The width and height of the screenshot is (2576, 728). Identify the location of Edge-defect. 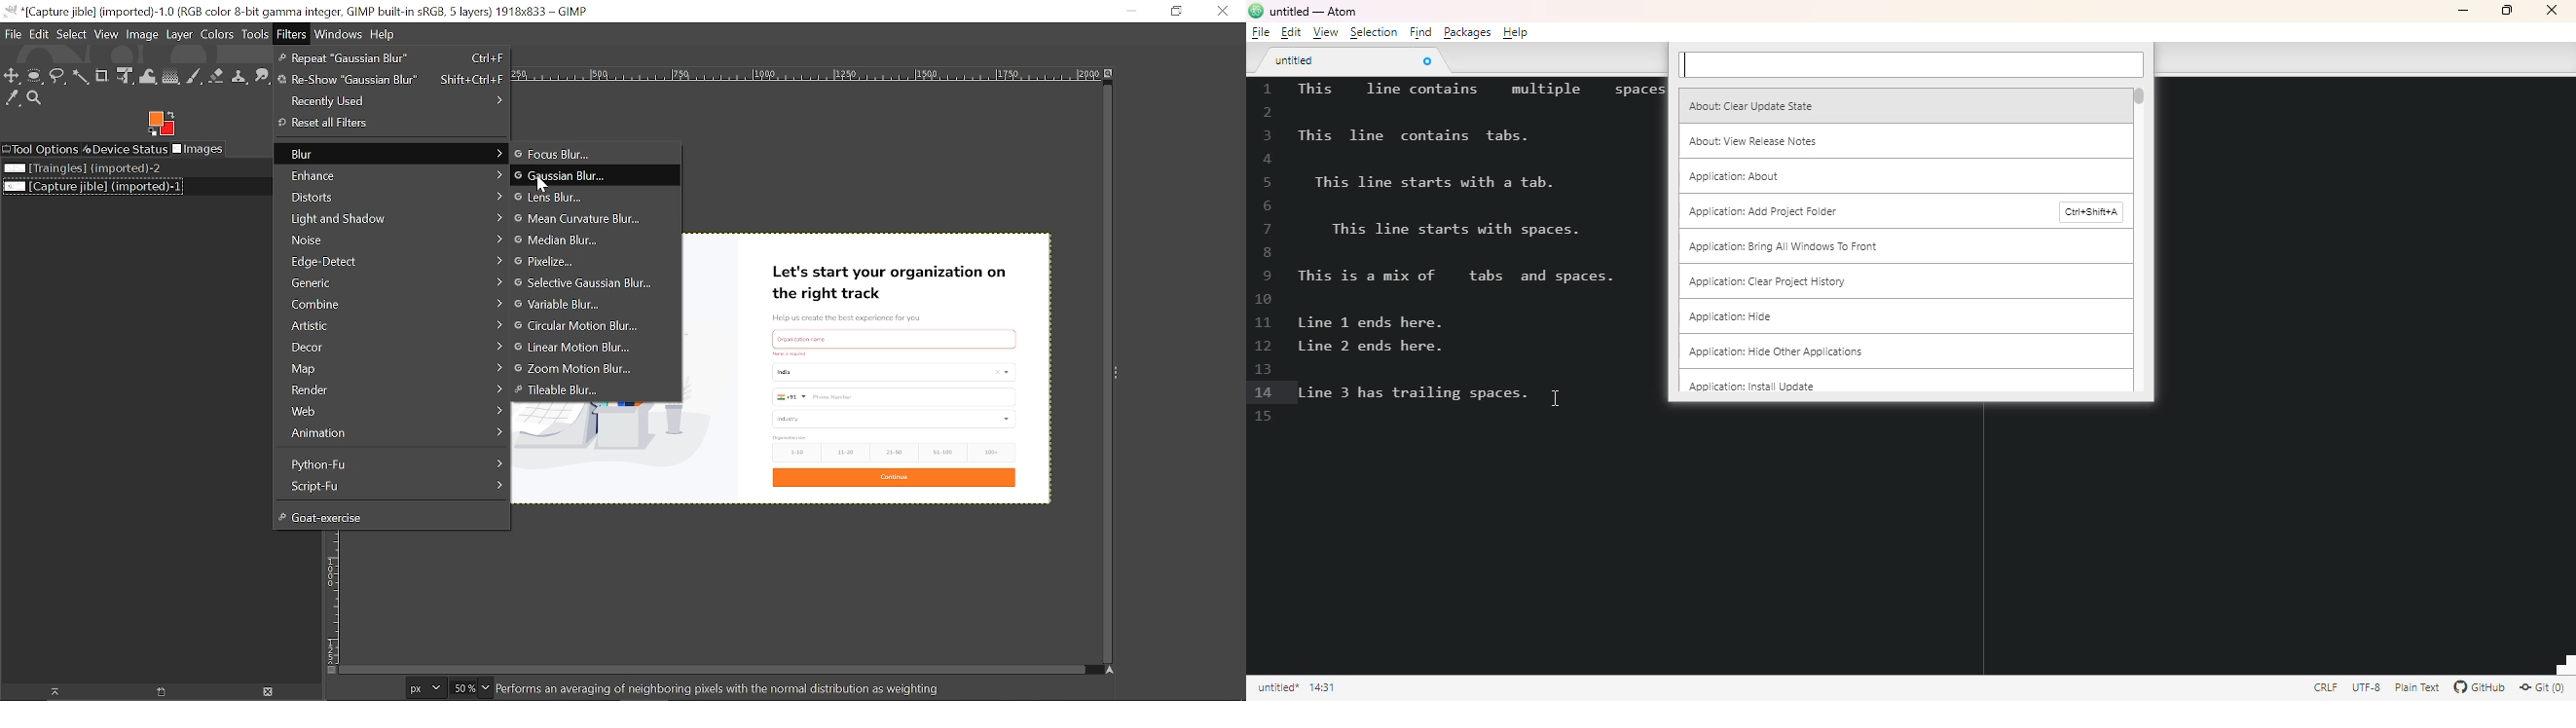
(393, 261).